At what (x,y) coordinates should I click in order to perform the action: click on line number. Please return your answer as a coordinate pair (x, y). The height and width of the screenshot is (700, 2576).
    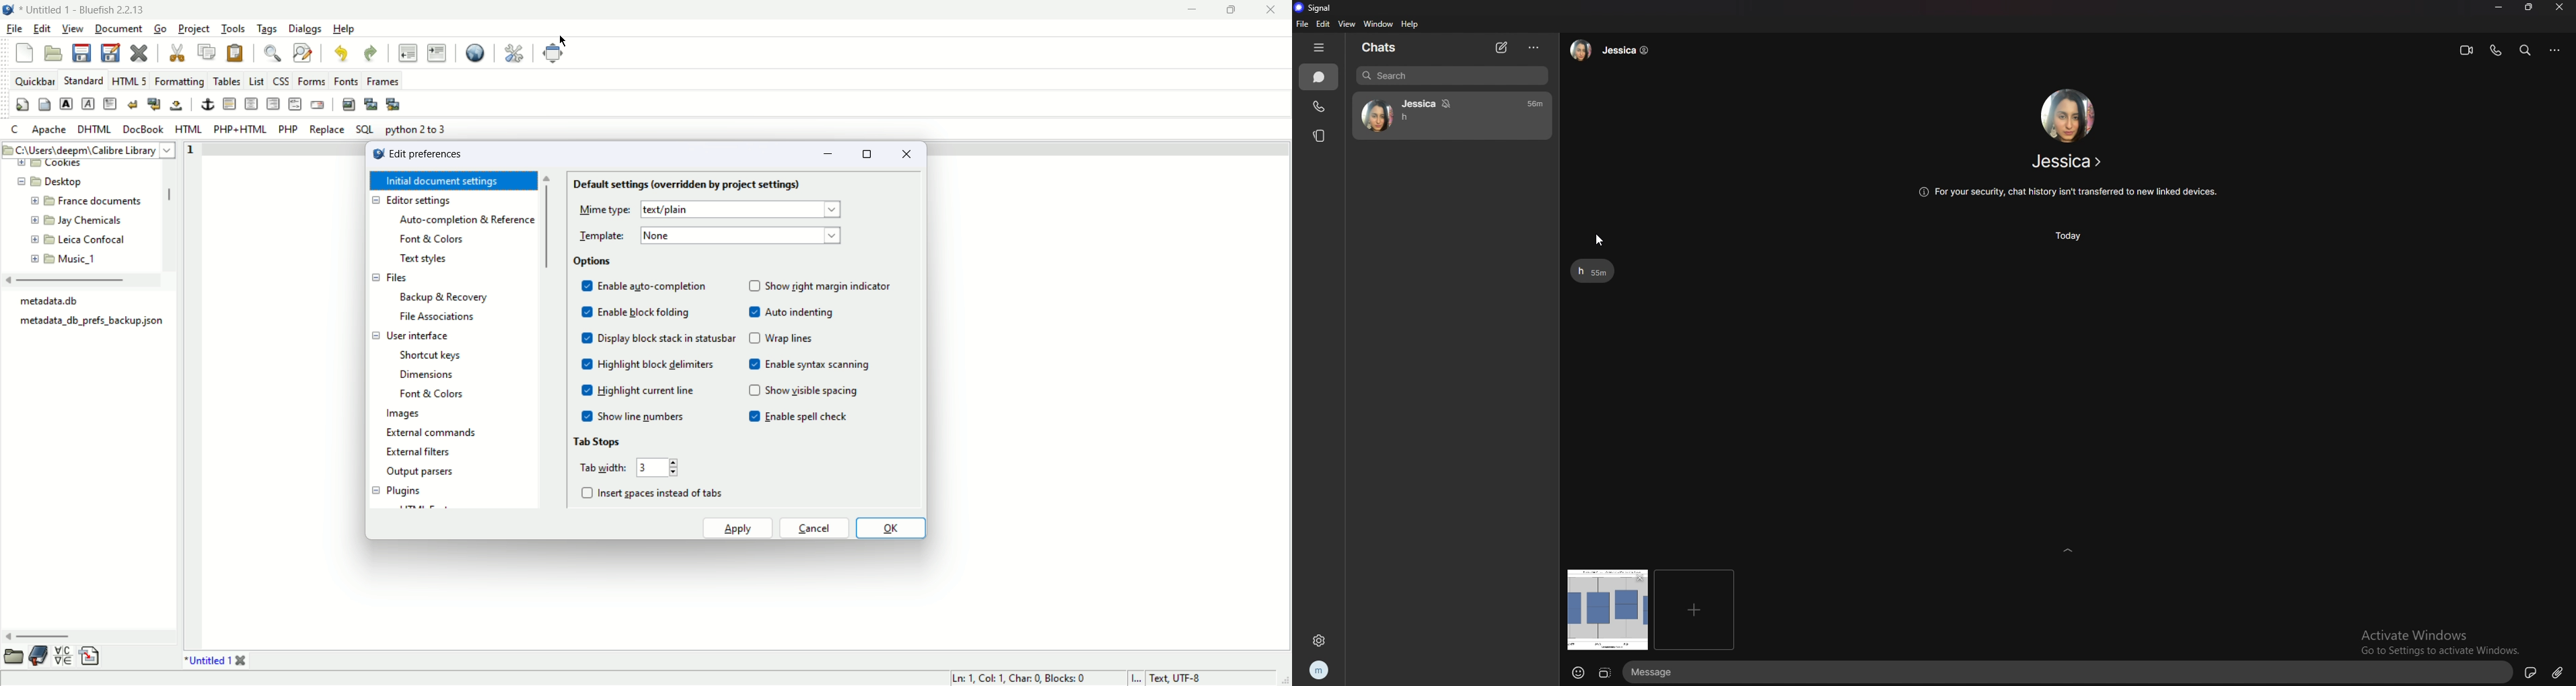
    Looking at the image, I should click on (190, 151).